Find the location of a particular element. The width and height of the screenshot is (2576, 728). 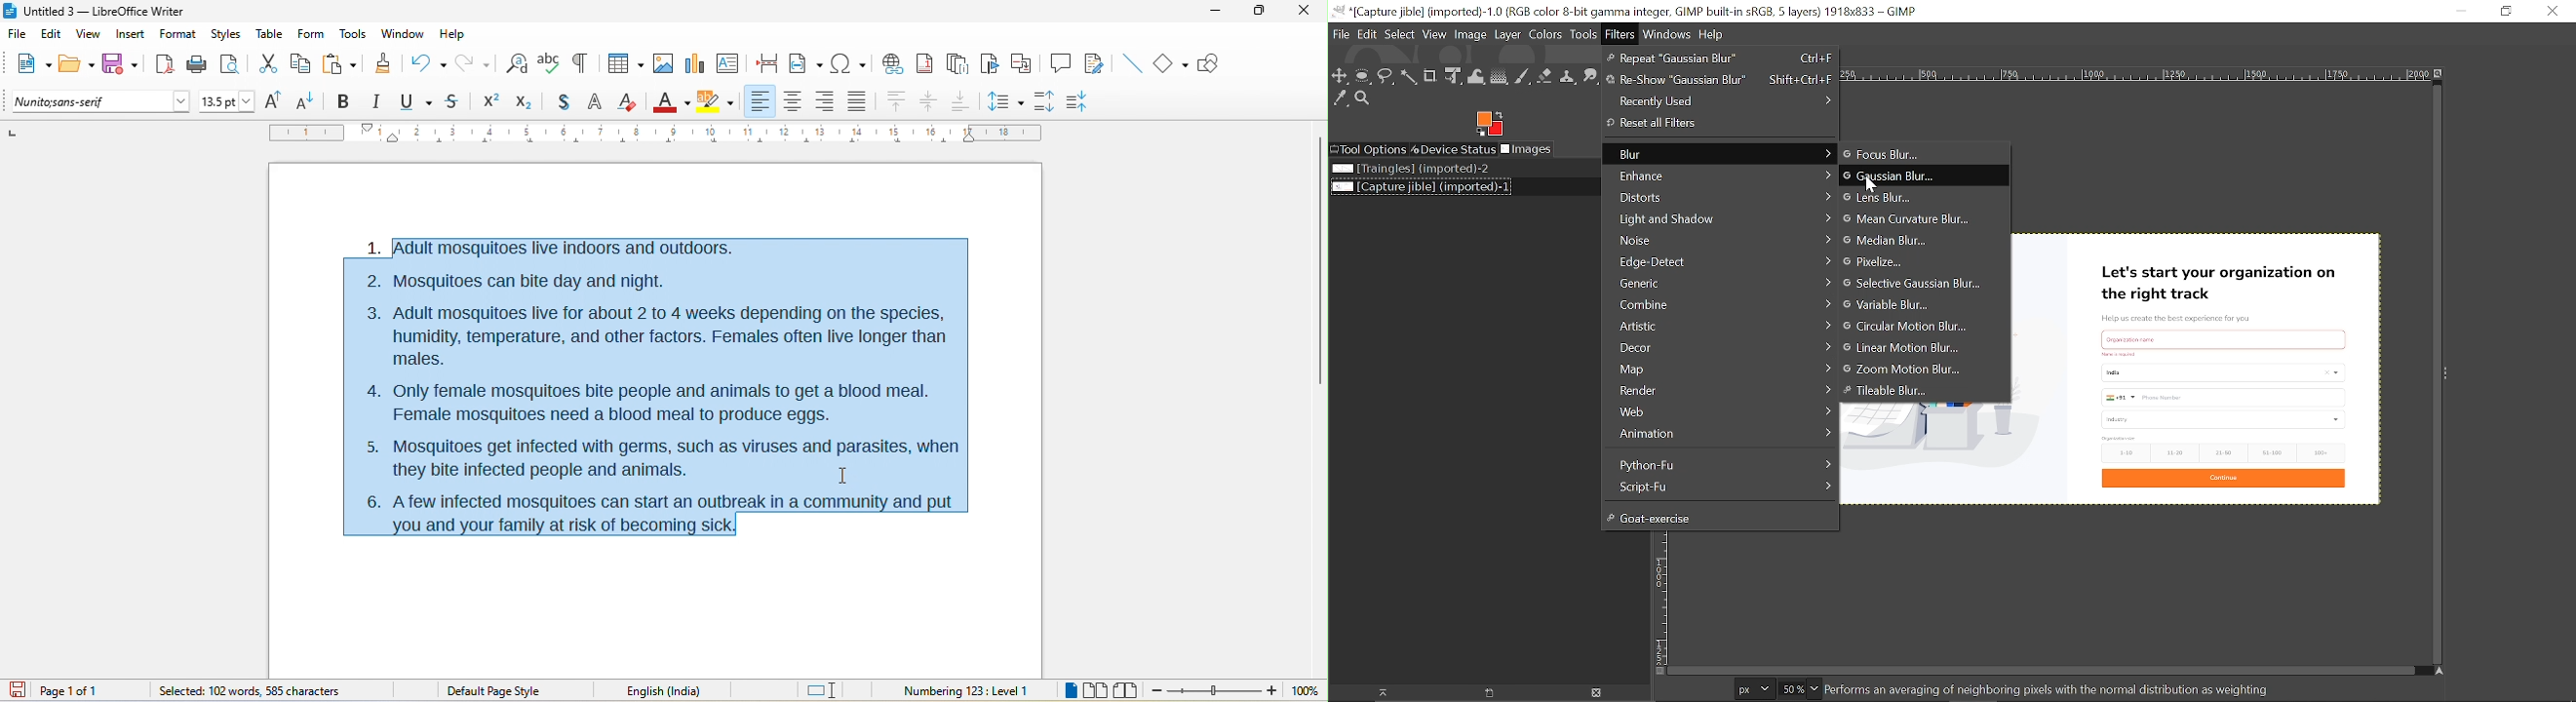

text box is located at coordinates (727, 62).